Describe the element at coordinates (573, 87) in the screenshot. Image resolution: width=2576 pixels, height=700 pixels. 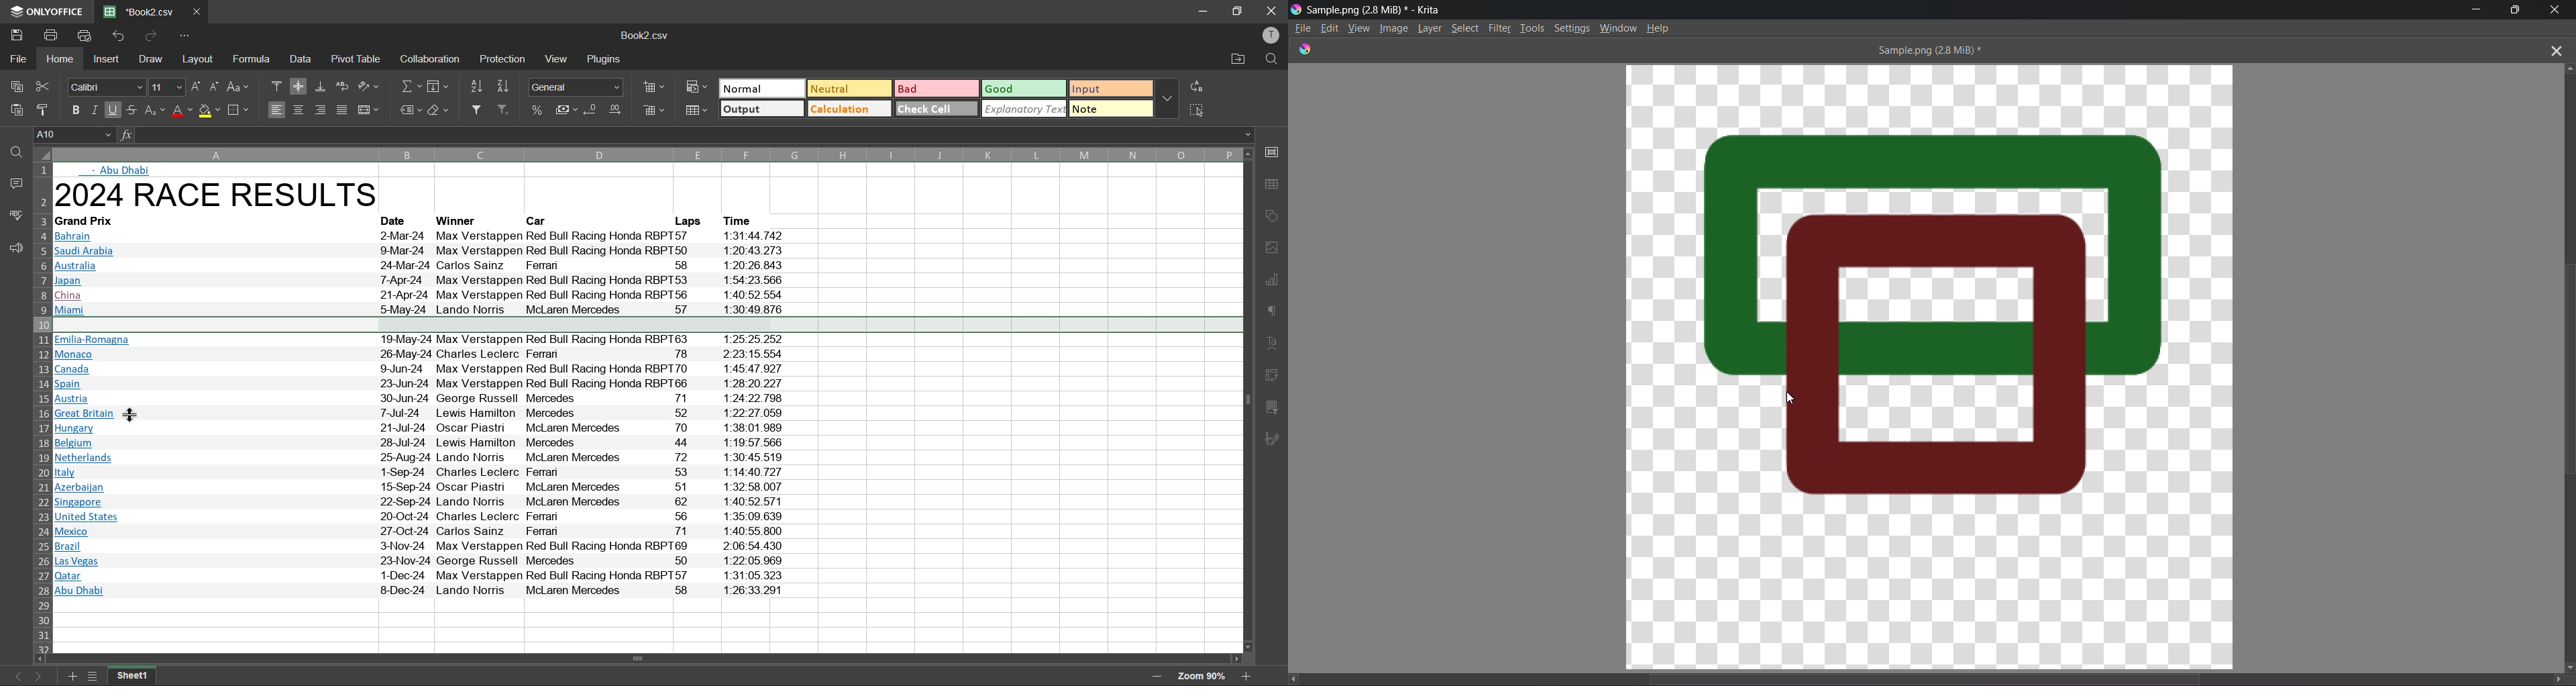
I see `number format` at that location.